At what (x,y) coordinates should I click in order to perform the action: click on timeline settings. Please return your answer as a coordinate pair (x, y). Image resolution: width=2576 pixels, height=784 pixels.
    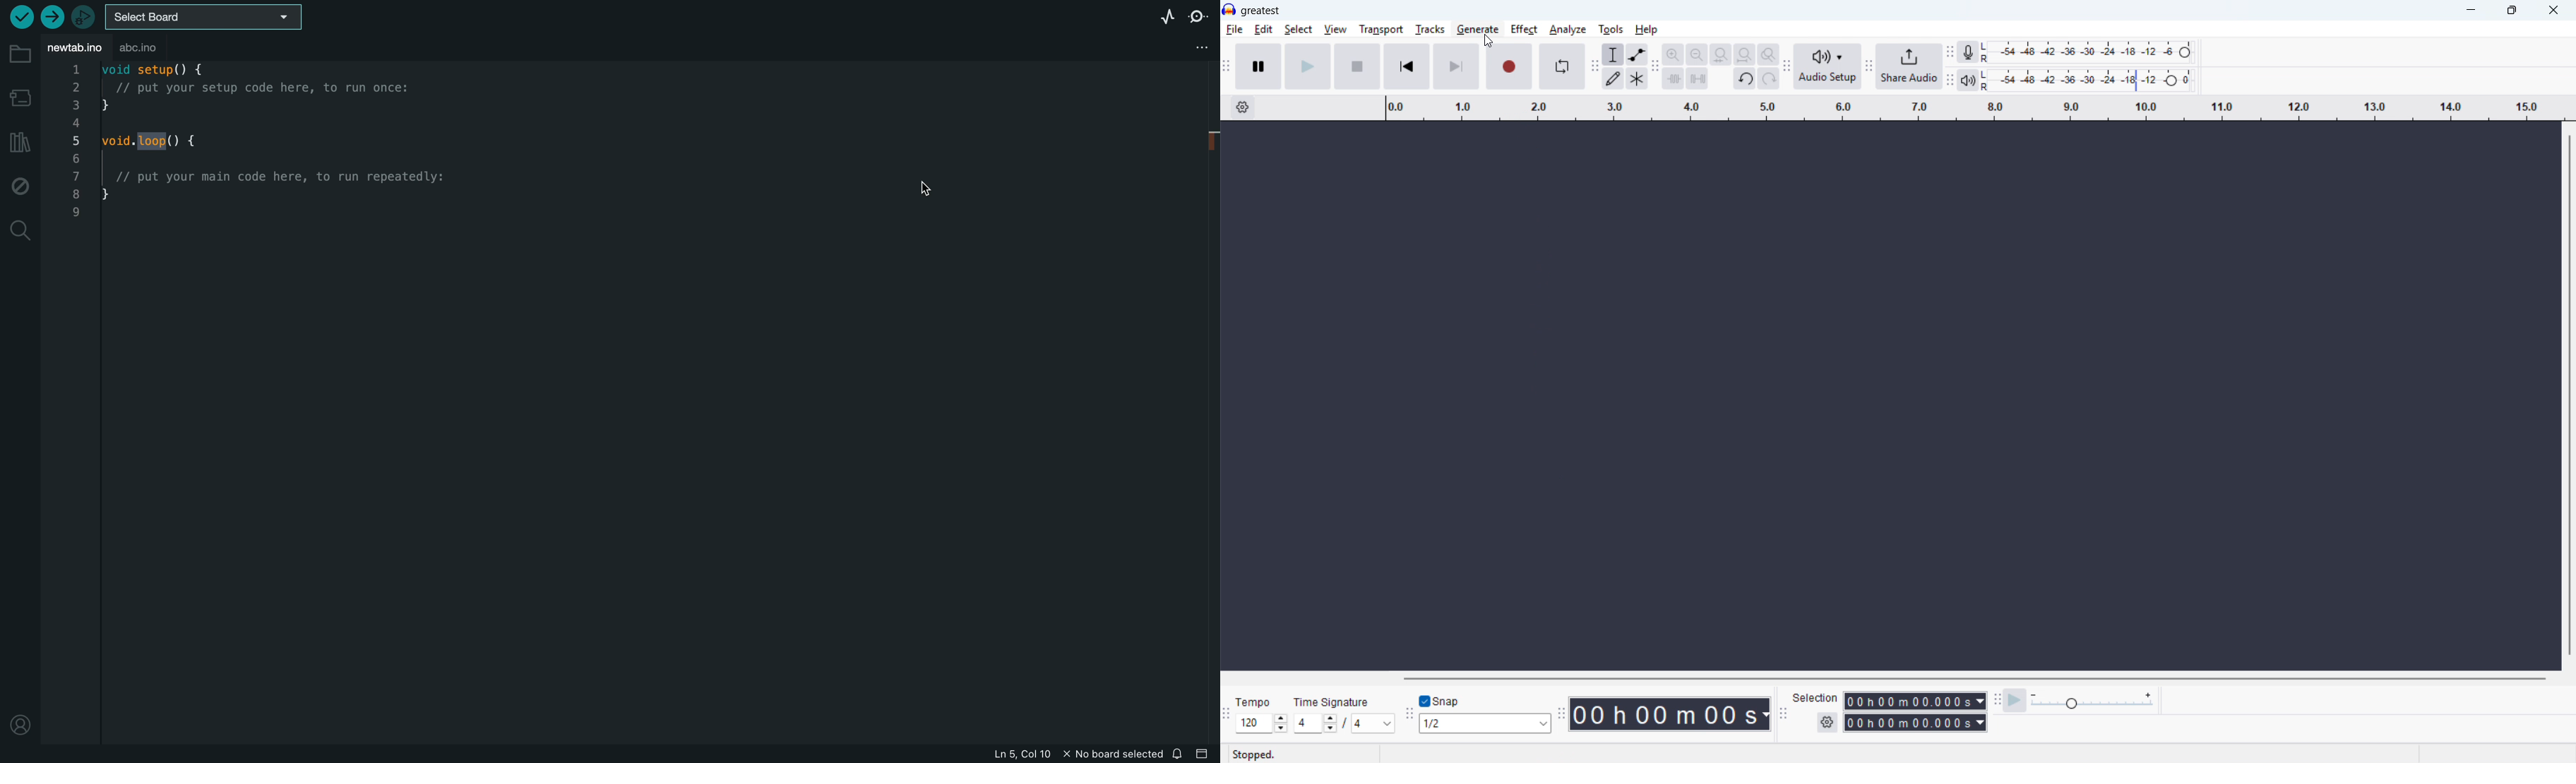
    Looking at the image, I should click on (1243, 108).